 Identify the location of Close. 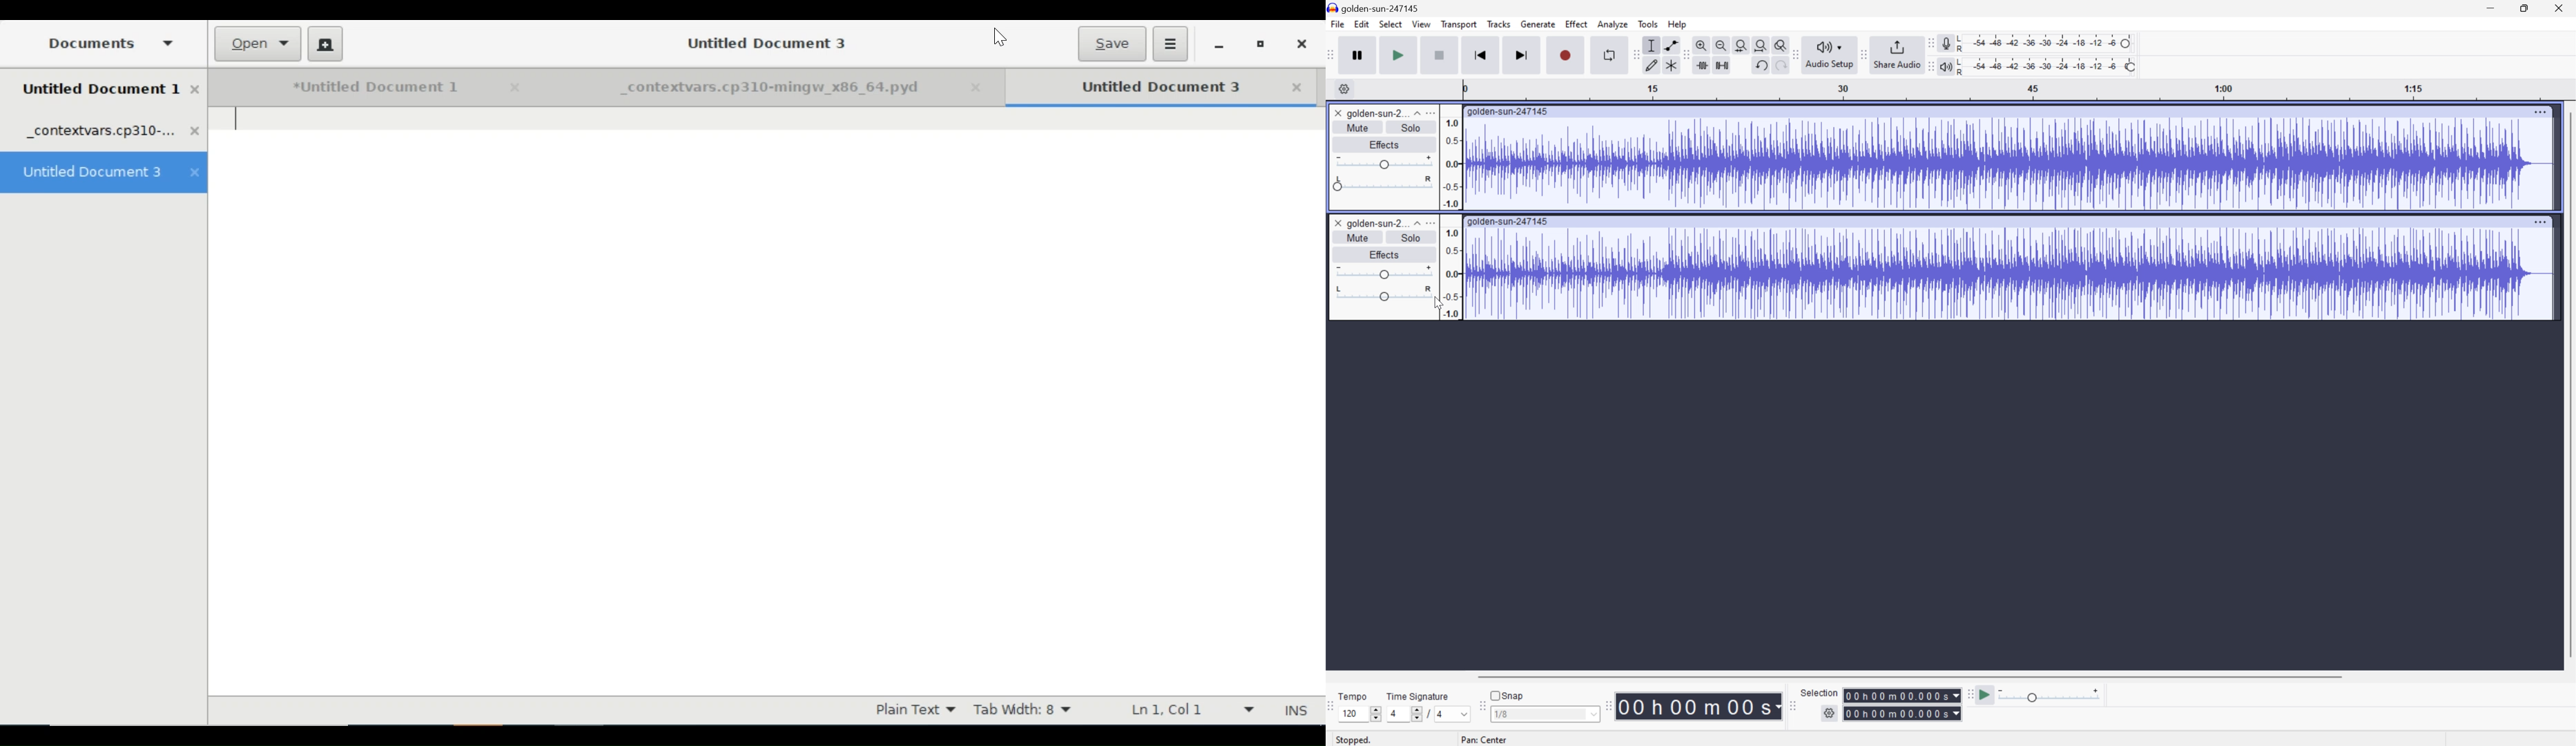
(1337, 113).